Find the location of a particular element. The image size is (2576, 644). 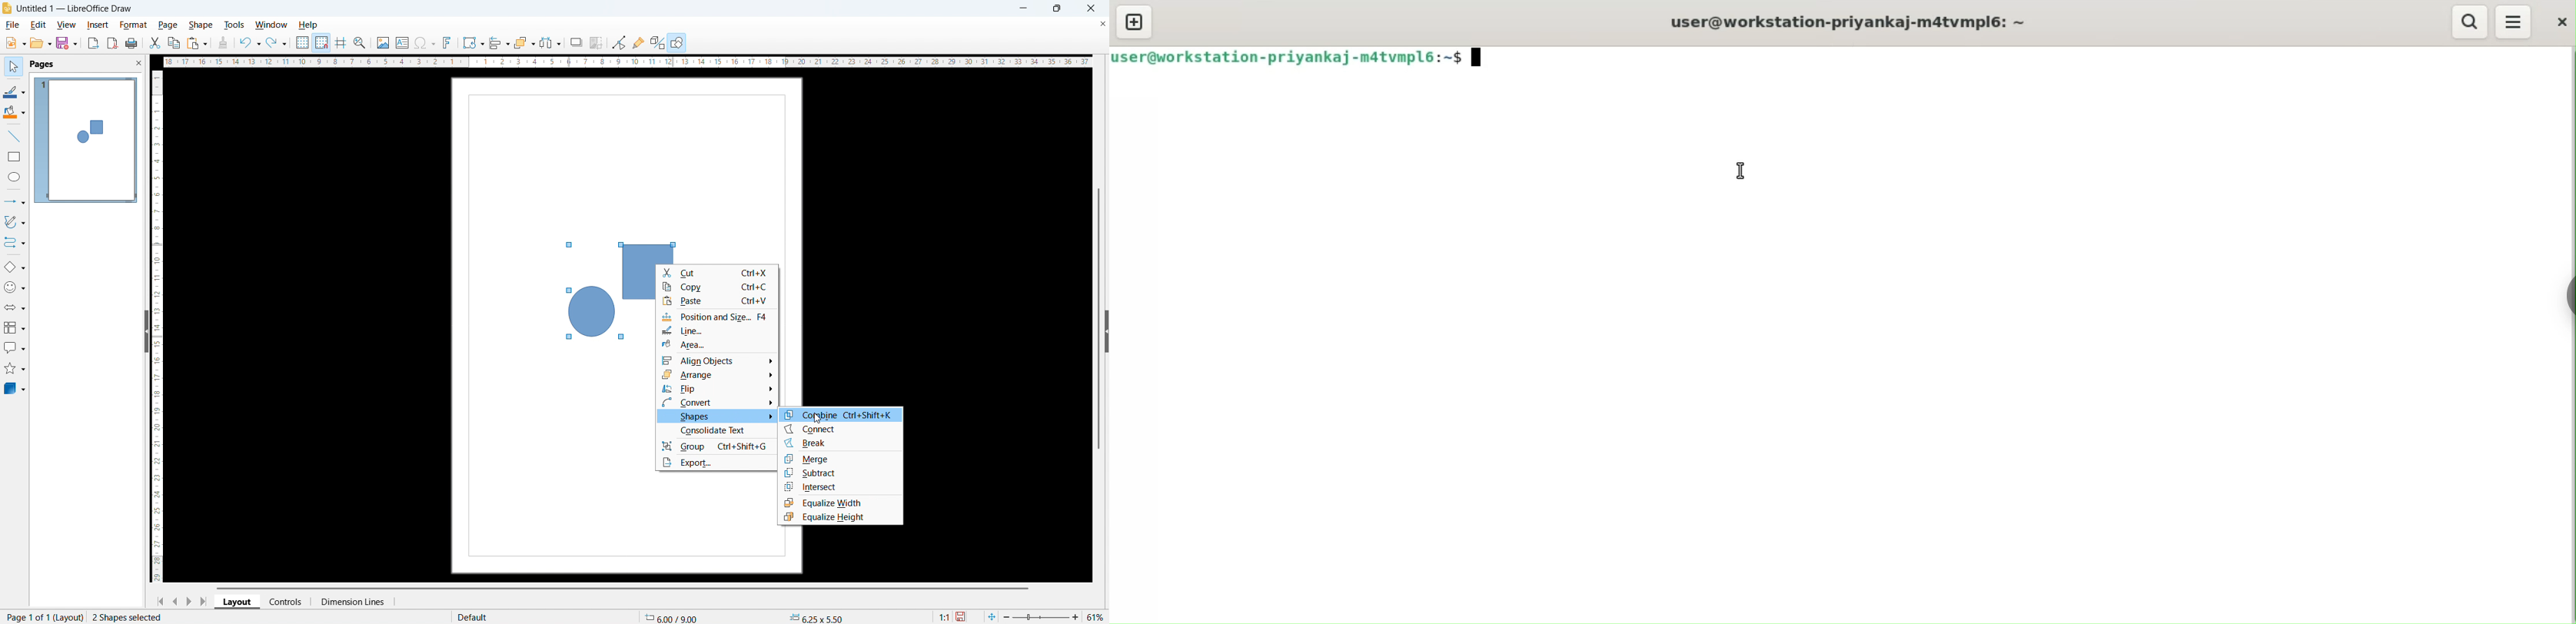

edit is located at coordinates (39, 25).